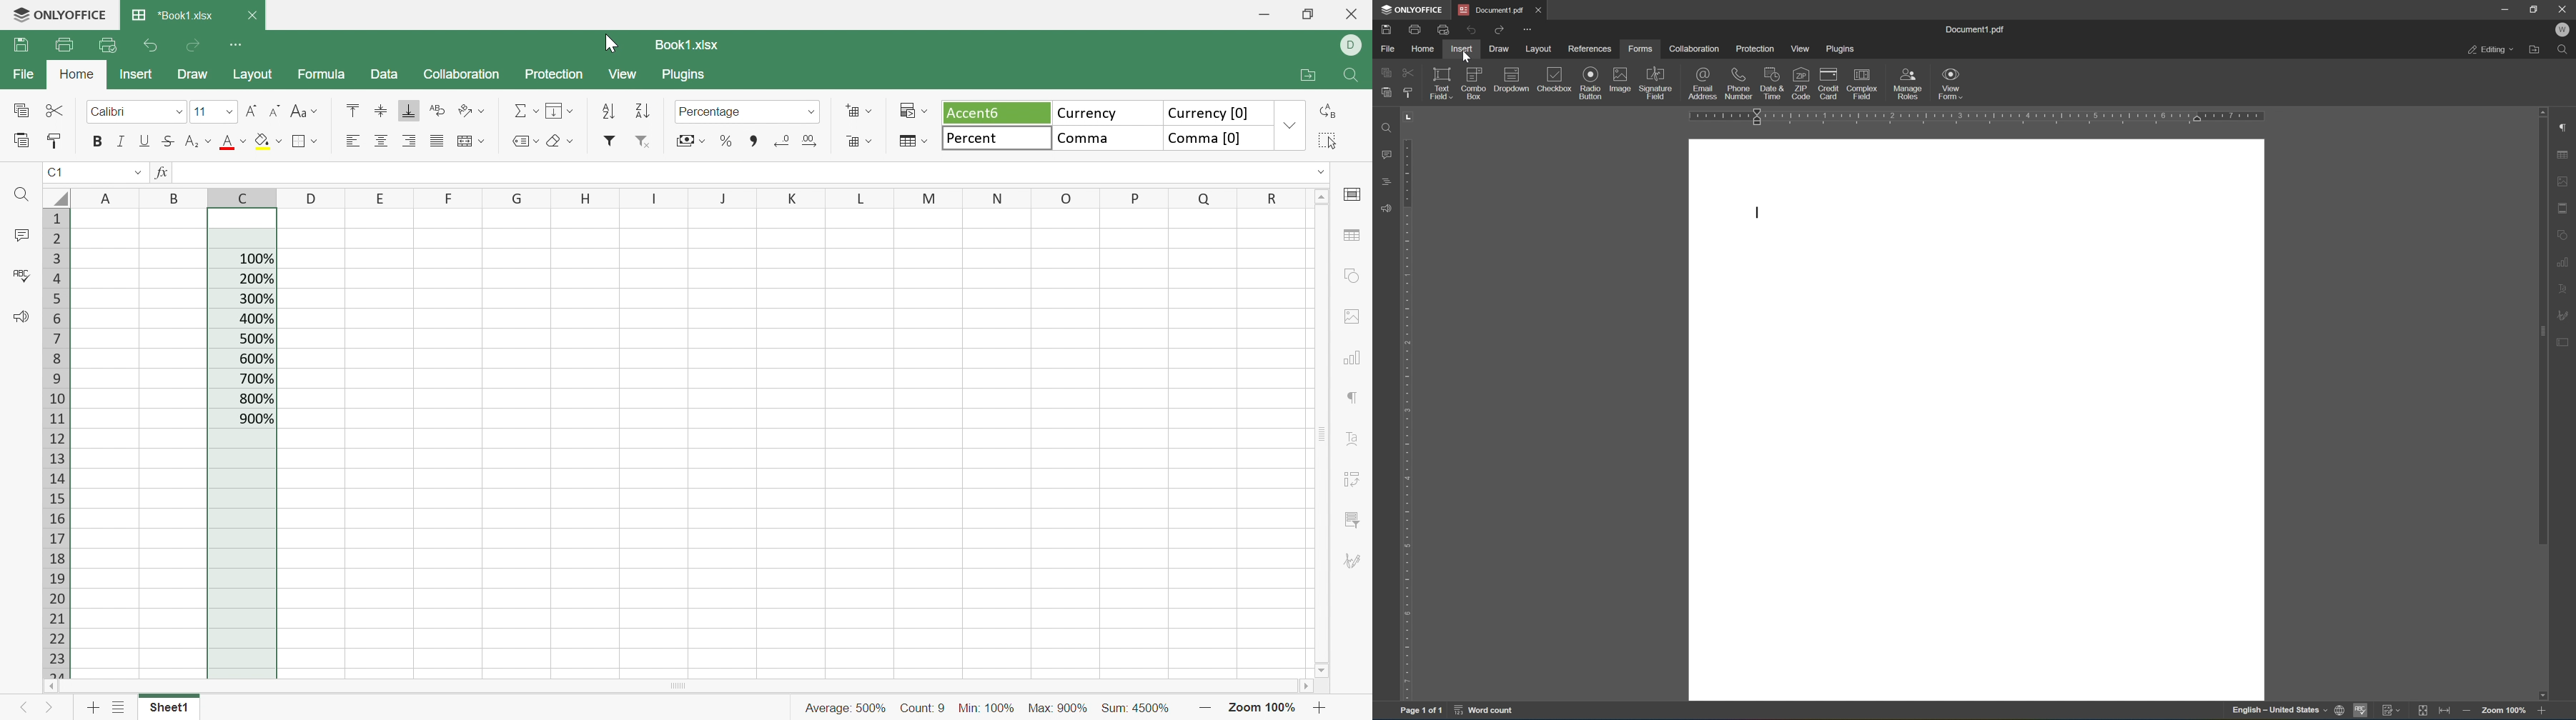  Describe the element at coordinates (1492, 9) in the screenshot. I see `document.pdf` at that location.